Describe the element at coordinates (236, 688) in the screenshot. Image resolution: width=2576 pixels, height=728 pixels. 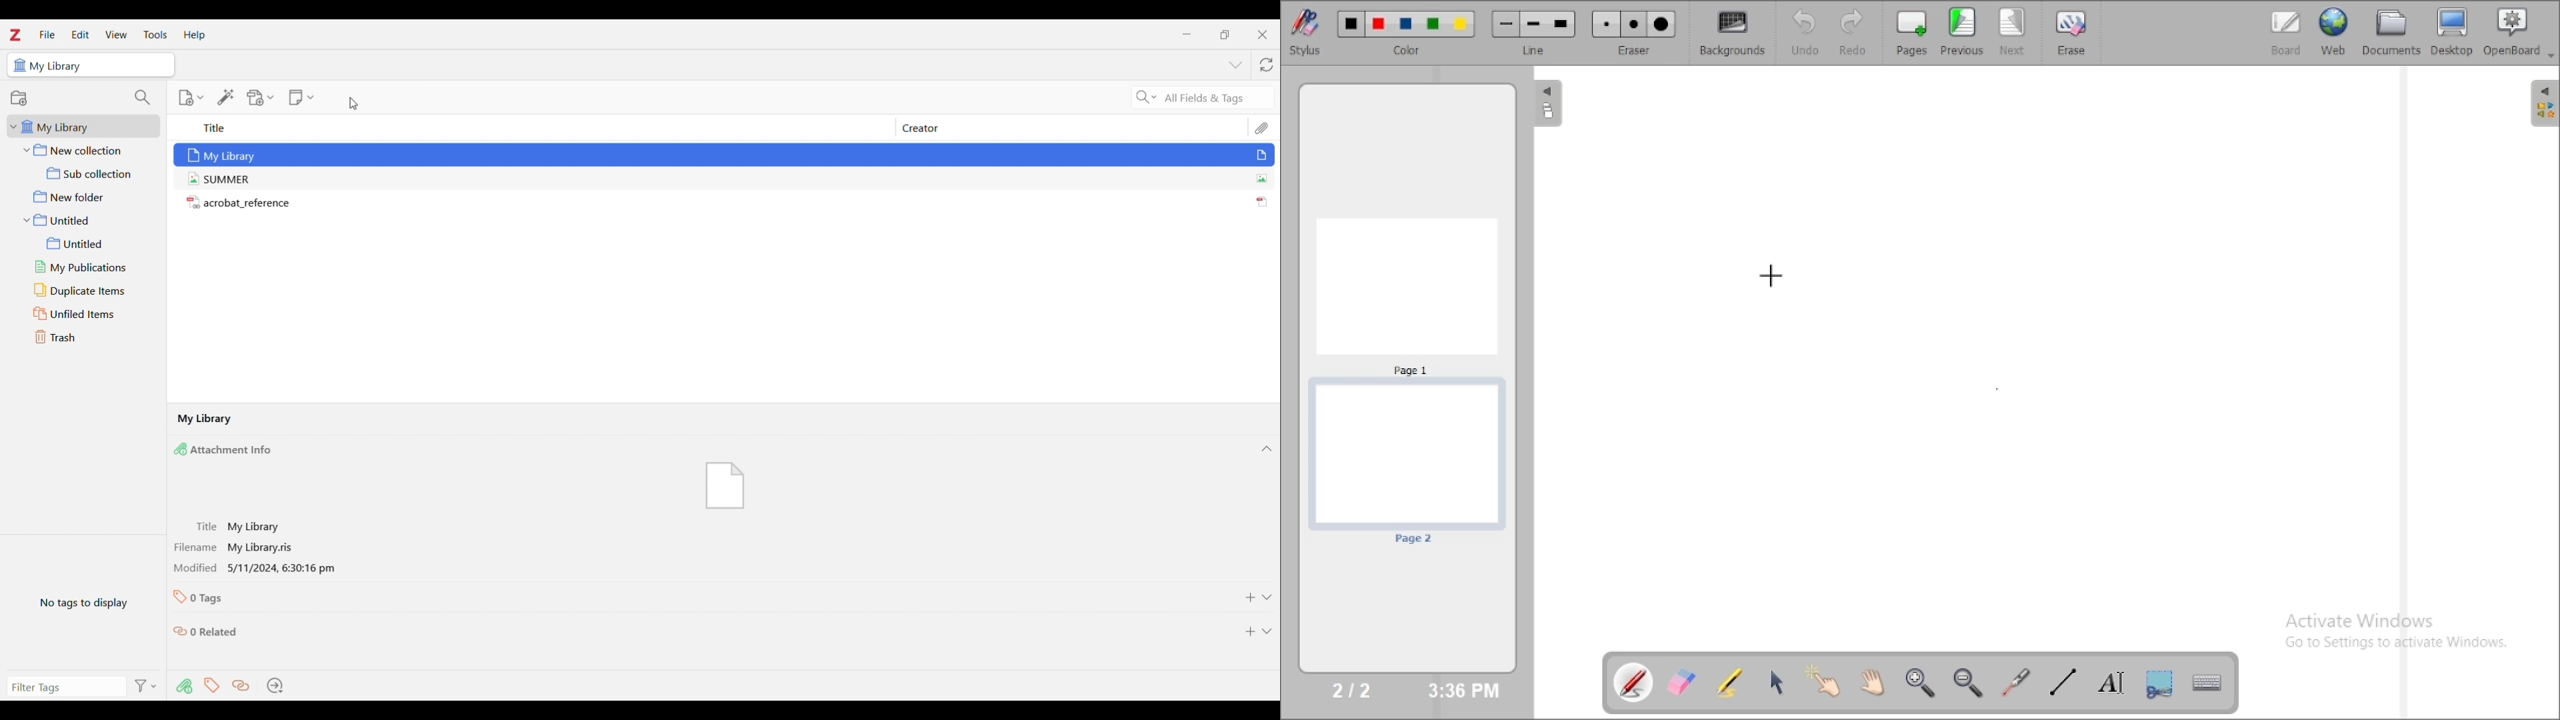
I see `related` at that location.